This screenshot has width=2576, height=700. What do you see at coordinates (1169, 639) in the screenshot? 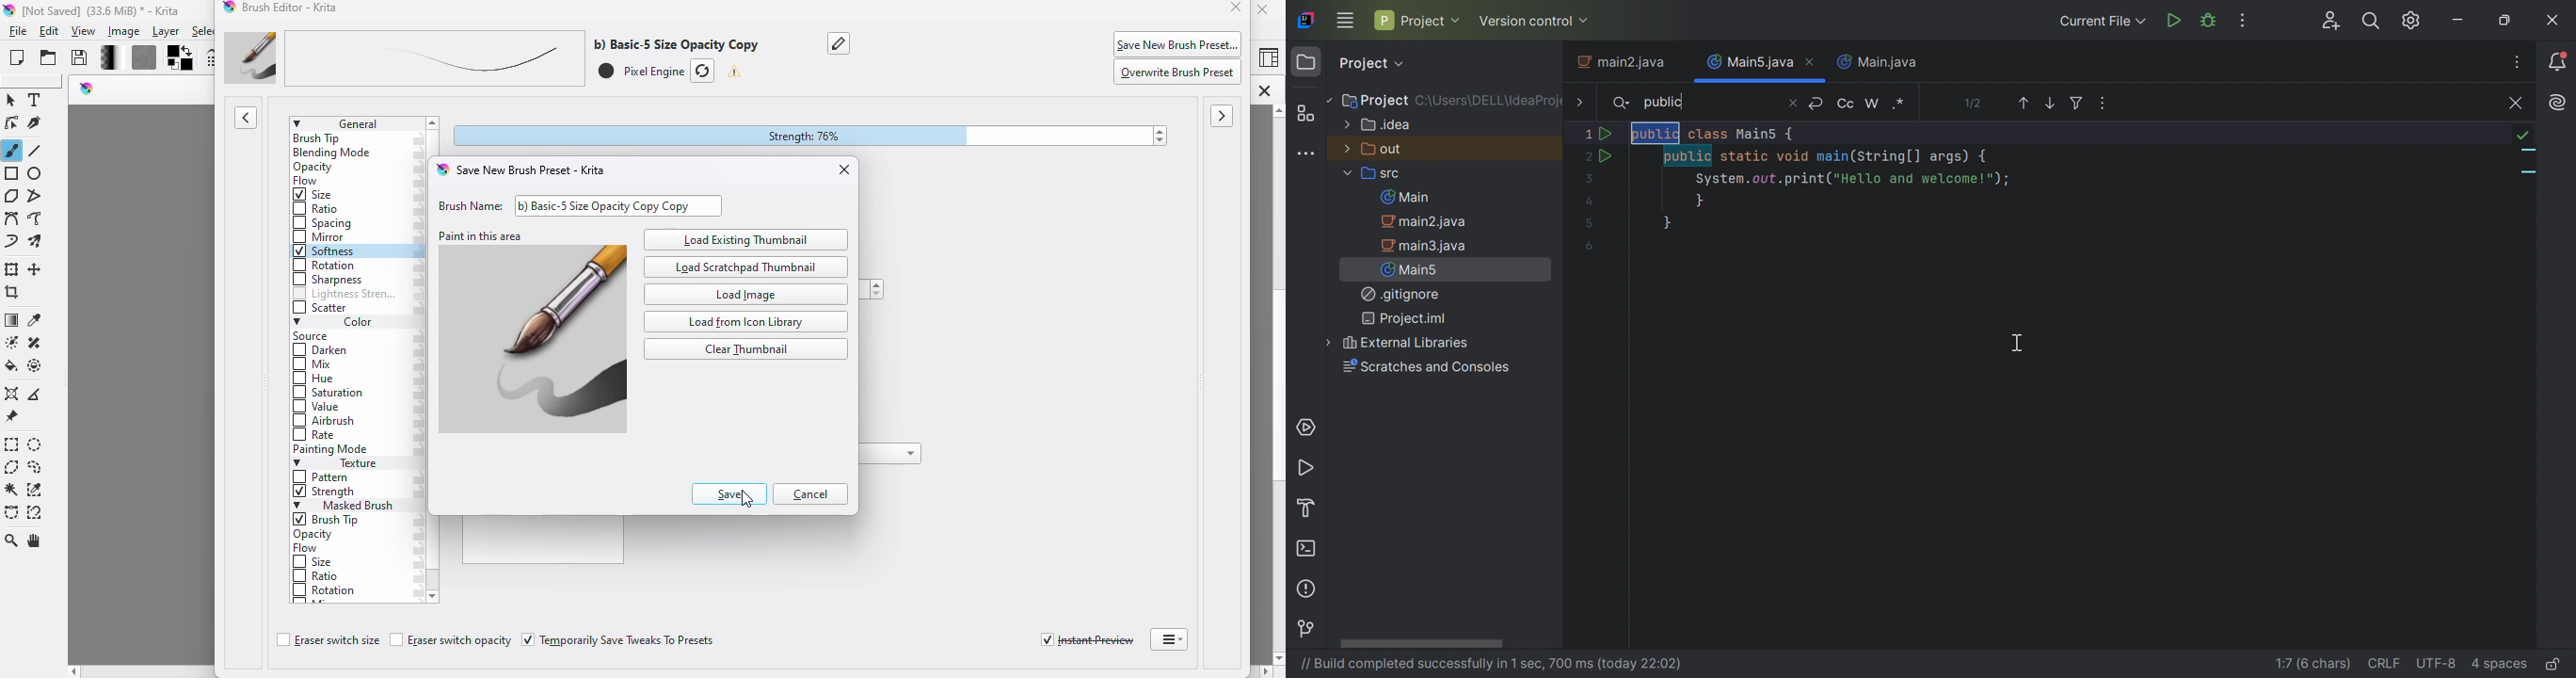
I see `detach brush editor` at bounding box center [1169, 639].